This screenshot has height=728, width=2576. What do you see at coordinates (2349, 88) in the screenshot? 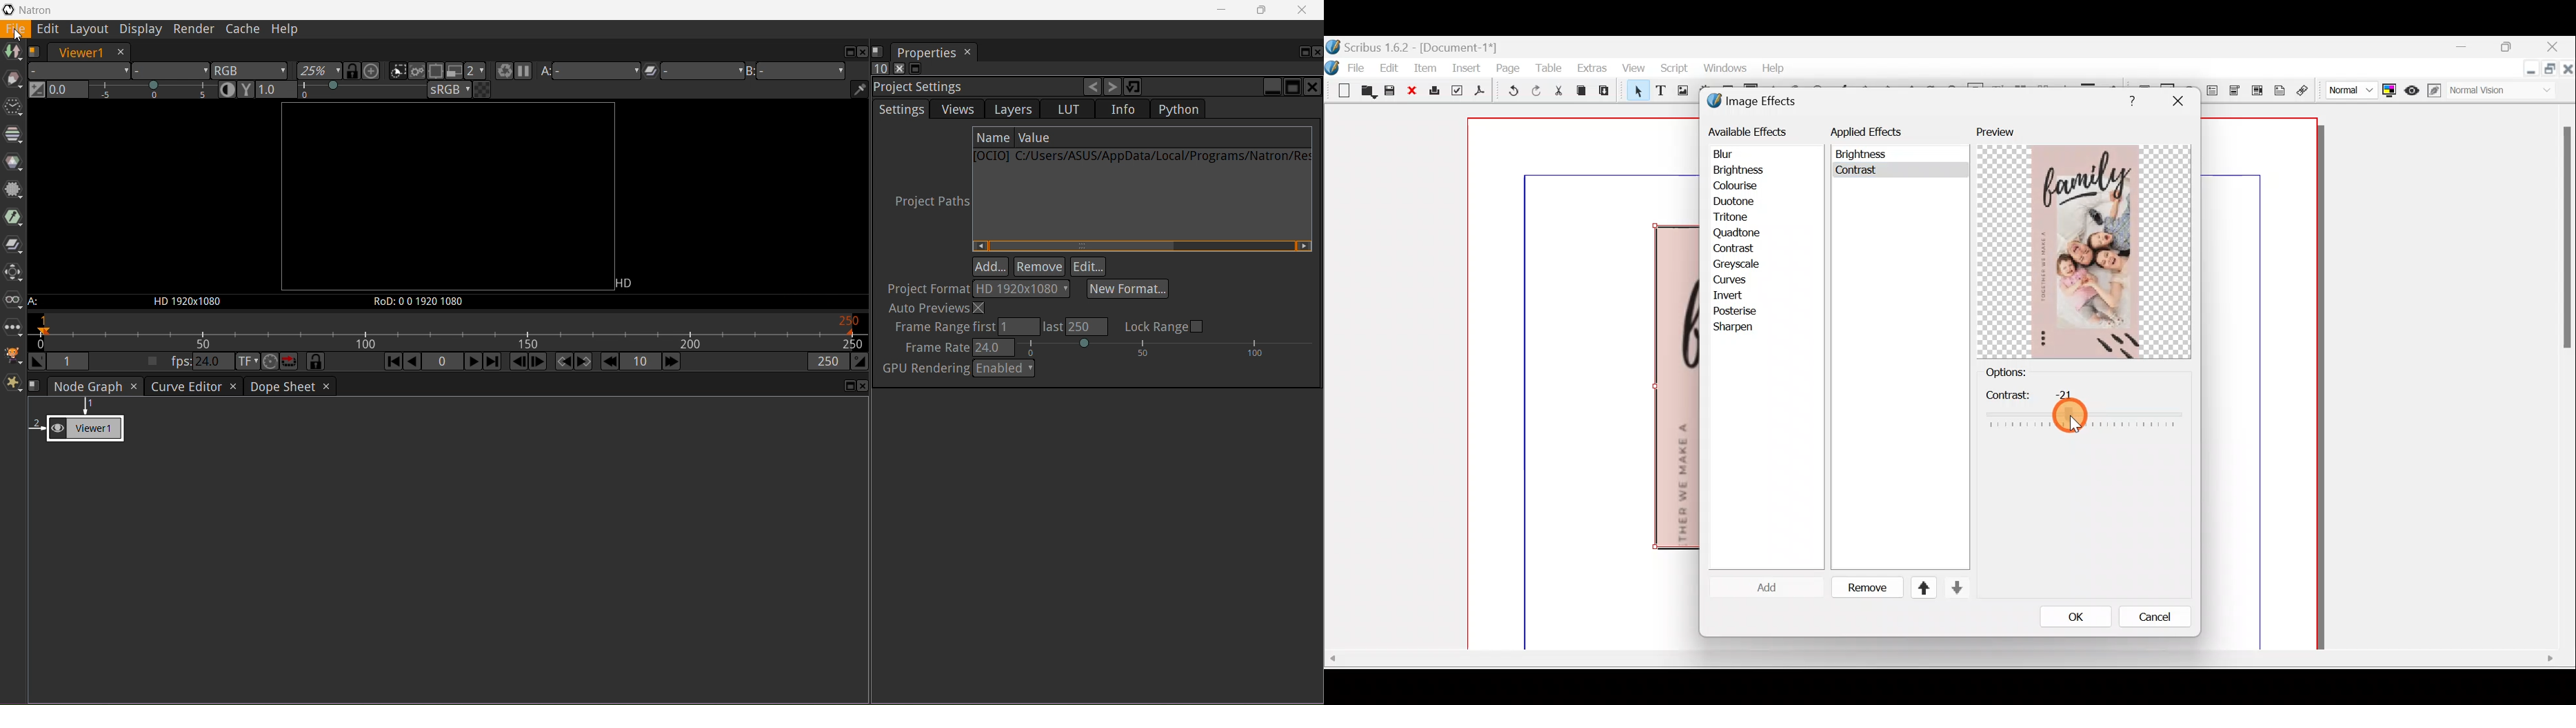
I see `Select image preview quality` at bounding box center [2349, 88].